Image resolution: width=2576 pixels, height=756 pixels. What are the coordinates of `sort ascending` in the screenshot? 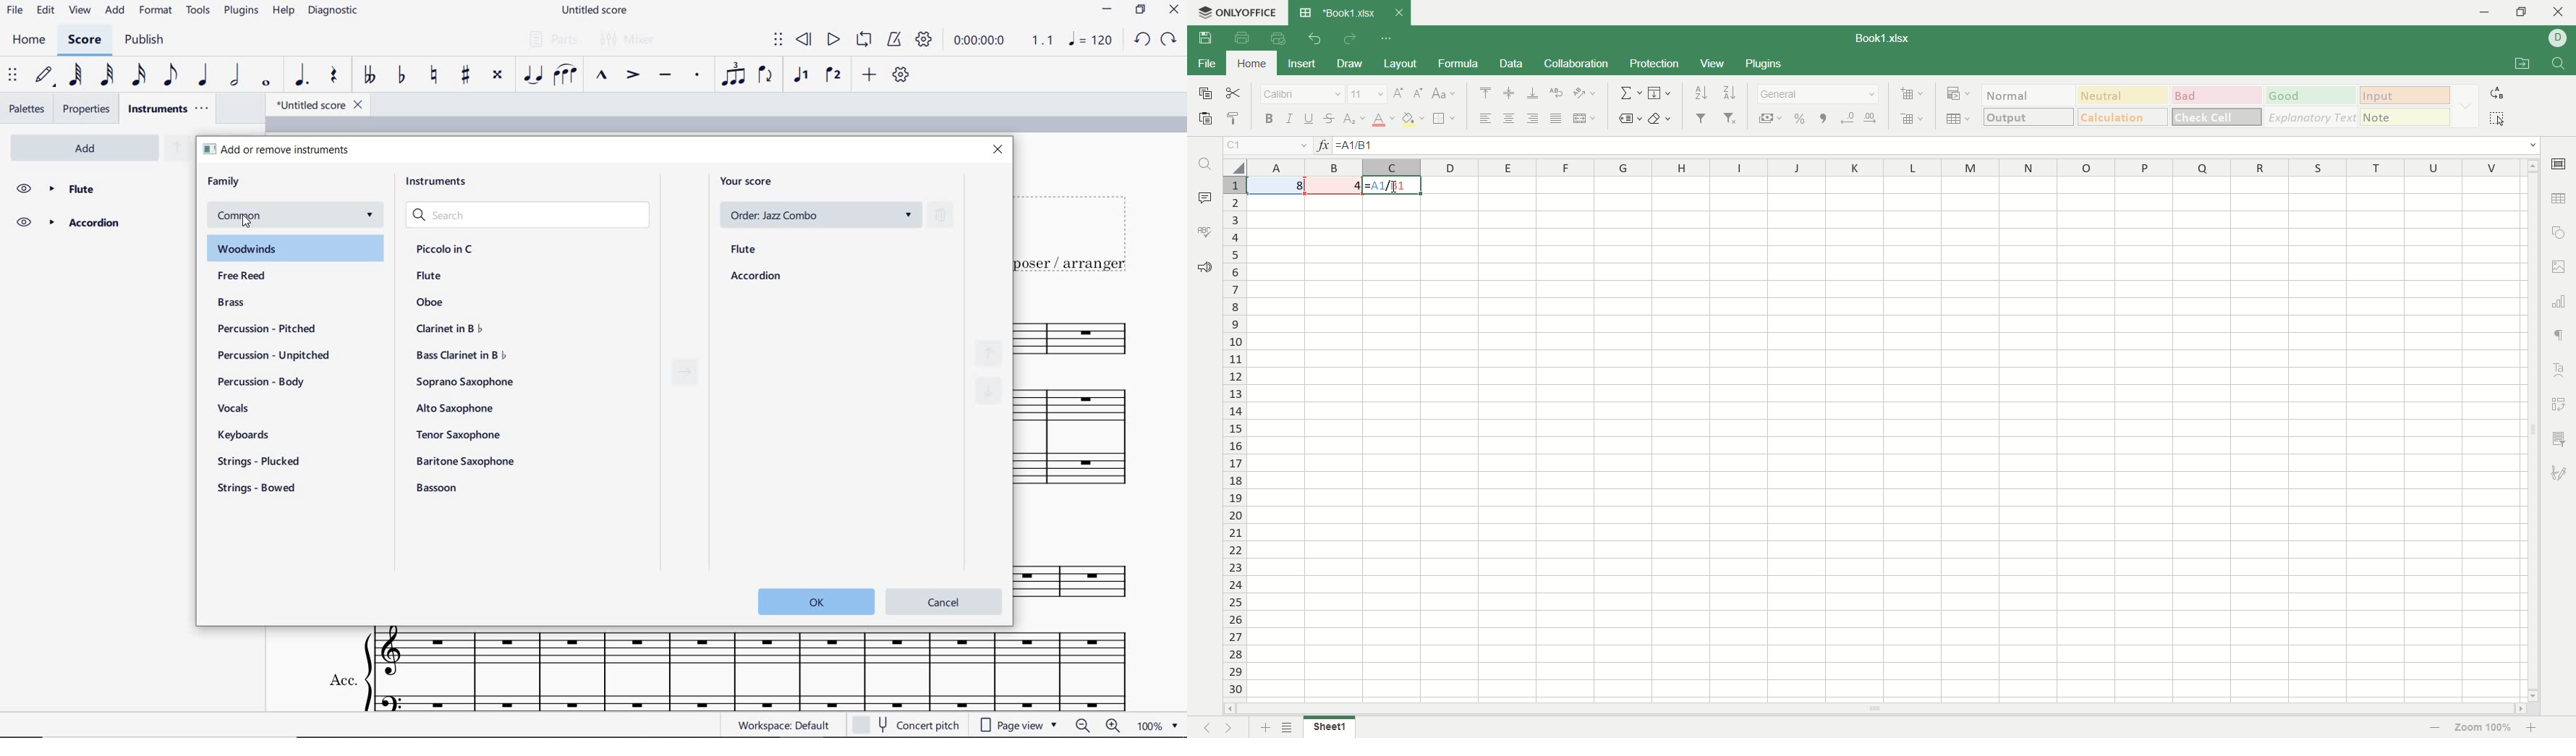 It's located at (1702, 93).